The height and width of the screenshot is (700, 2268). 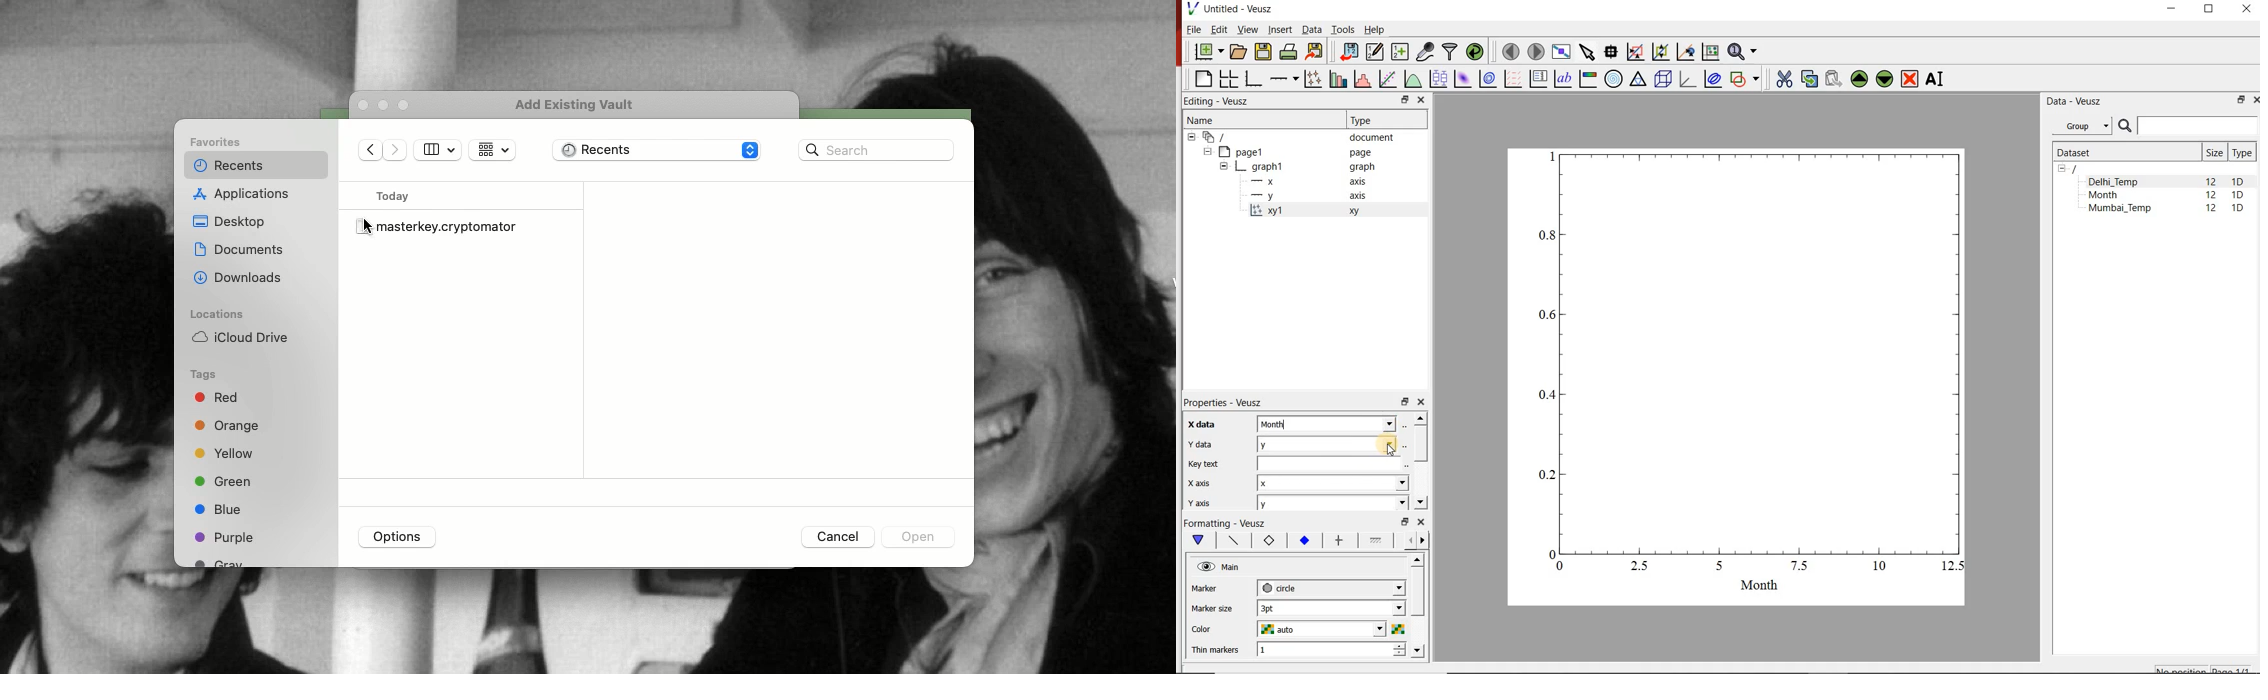 What do you see at coordinates (835, 536) in the screenshot?
I see `Cancel` at bounding box center [835, 536].